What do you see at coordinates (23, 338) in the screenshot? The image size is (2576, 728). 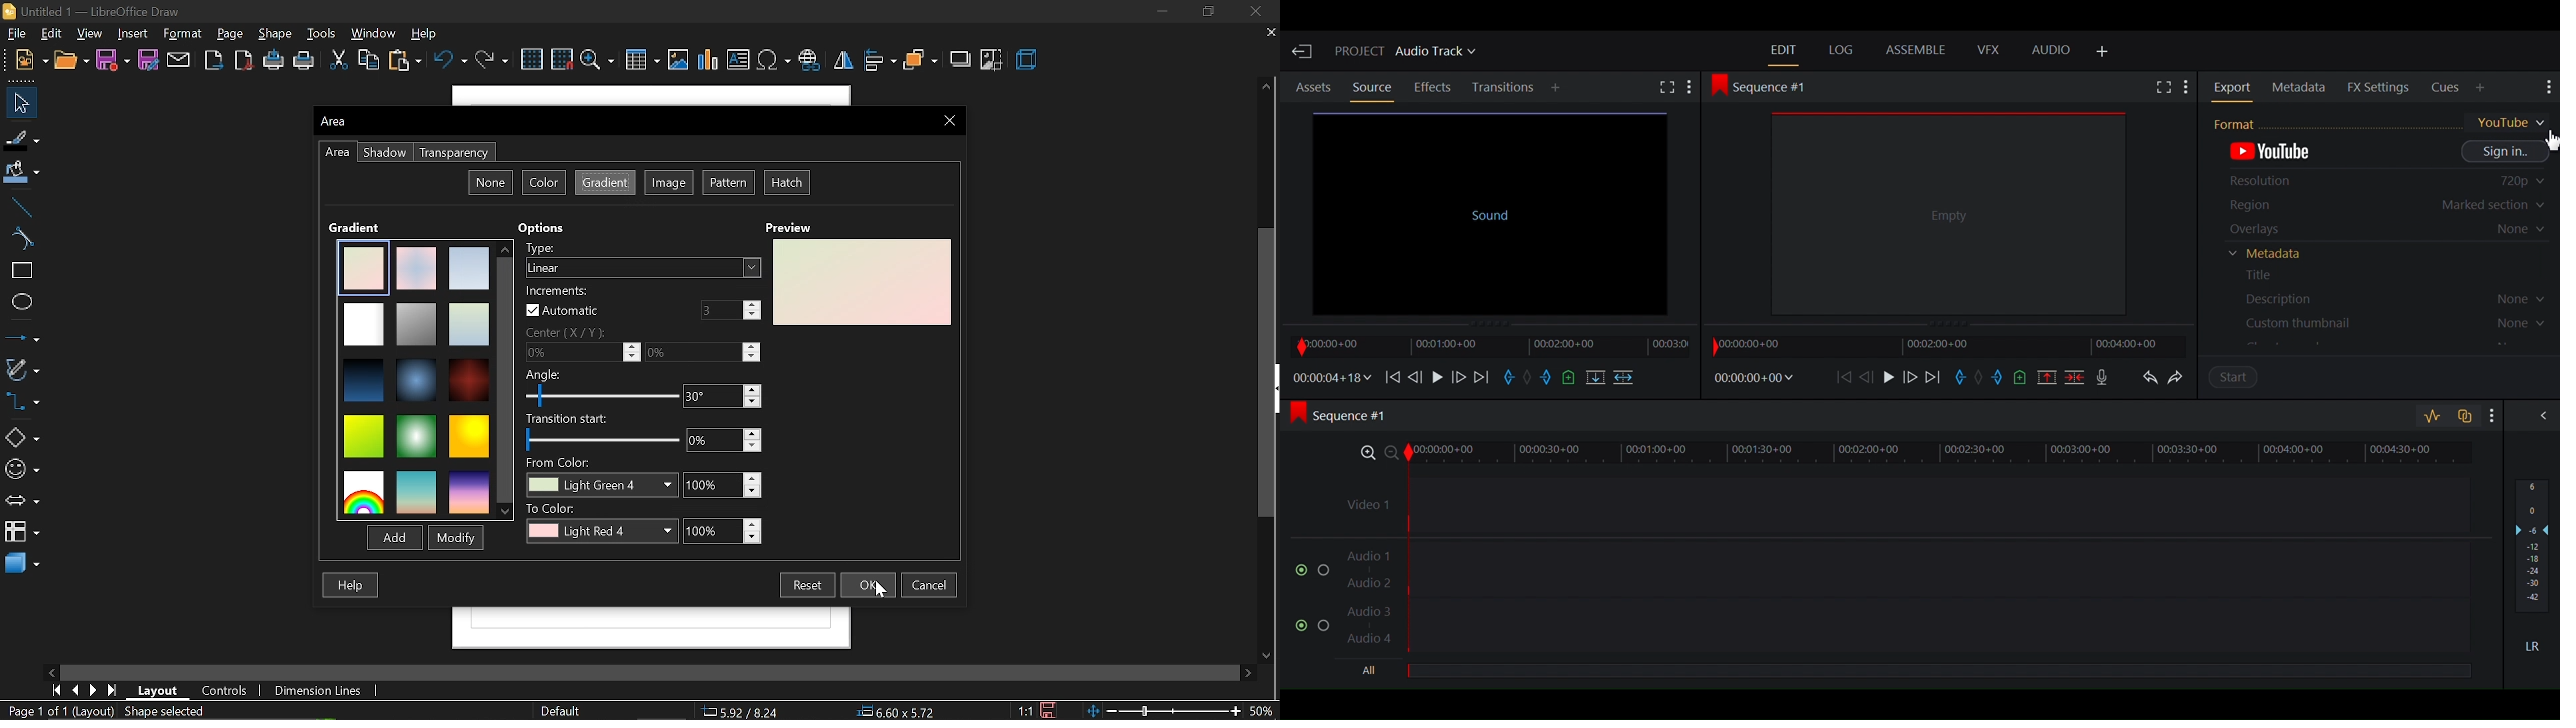 I see `lines and arrows` at bounding box center [23, 338].